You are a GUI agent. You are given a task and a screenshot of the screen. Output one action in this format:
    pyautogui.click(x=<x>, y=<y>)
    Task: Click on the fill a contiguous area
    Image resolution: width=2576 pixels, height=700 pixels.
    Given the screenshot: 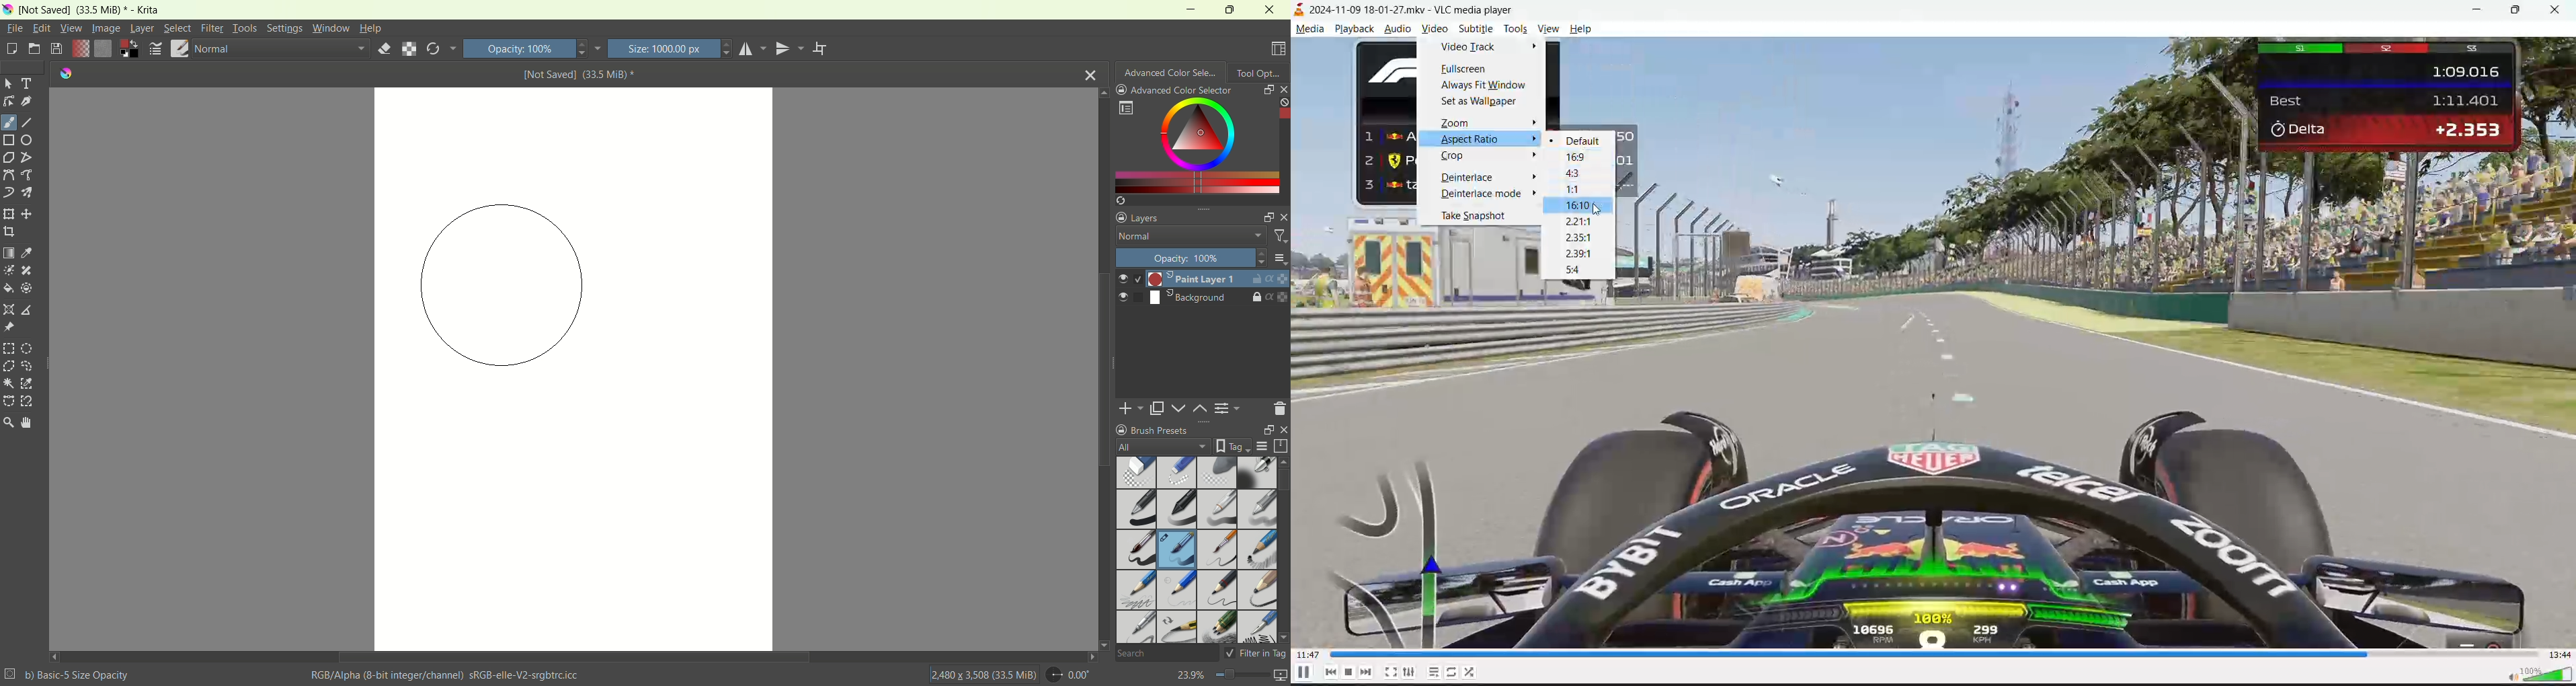 What is the action you would take?
    pyautogui.click(x=7, y=289)
    